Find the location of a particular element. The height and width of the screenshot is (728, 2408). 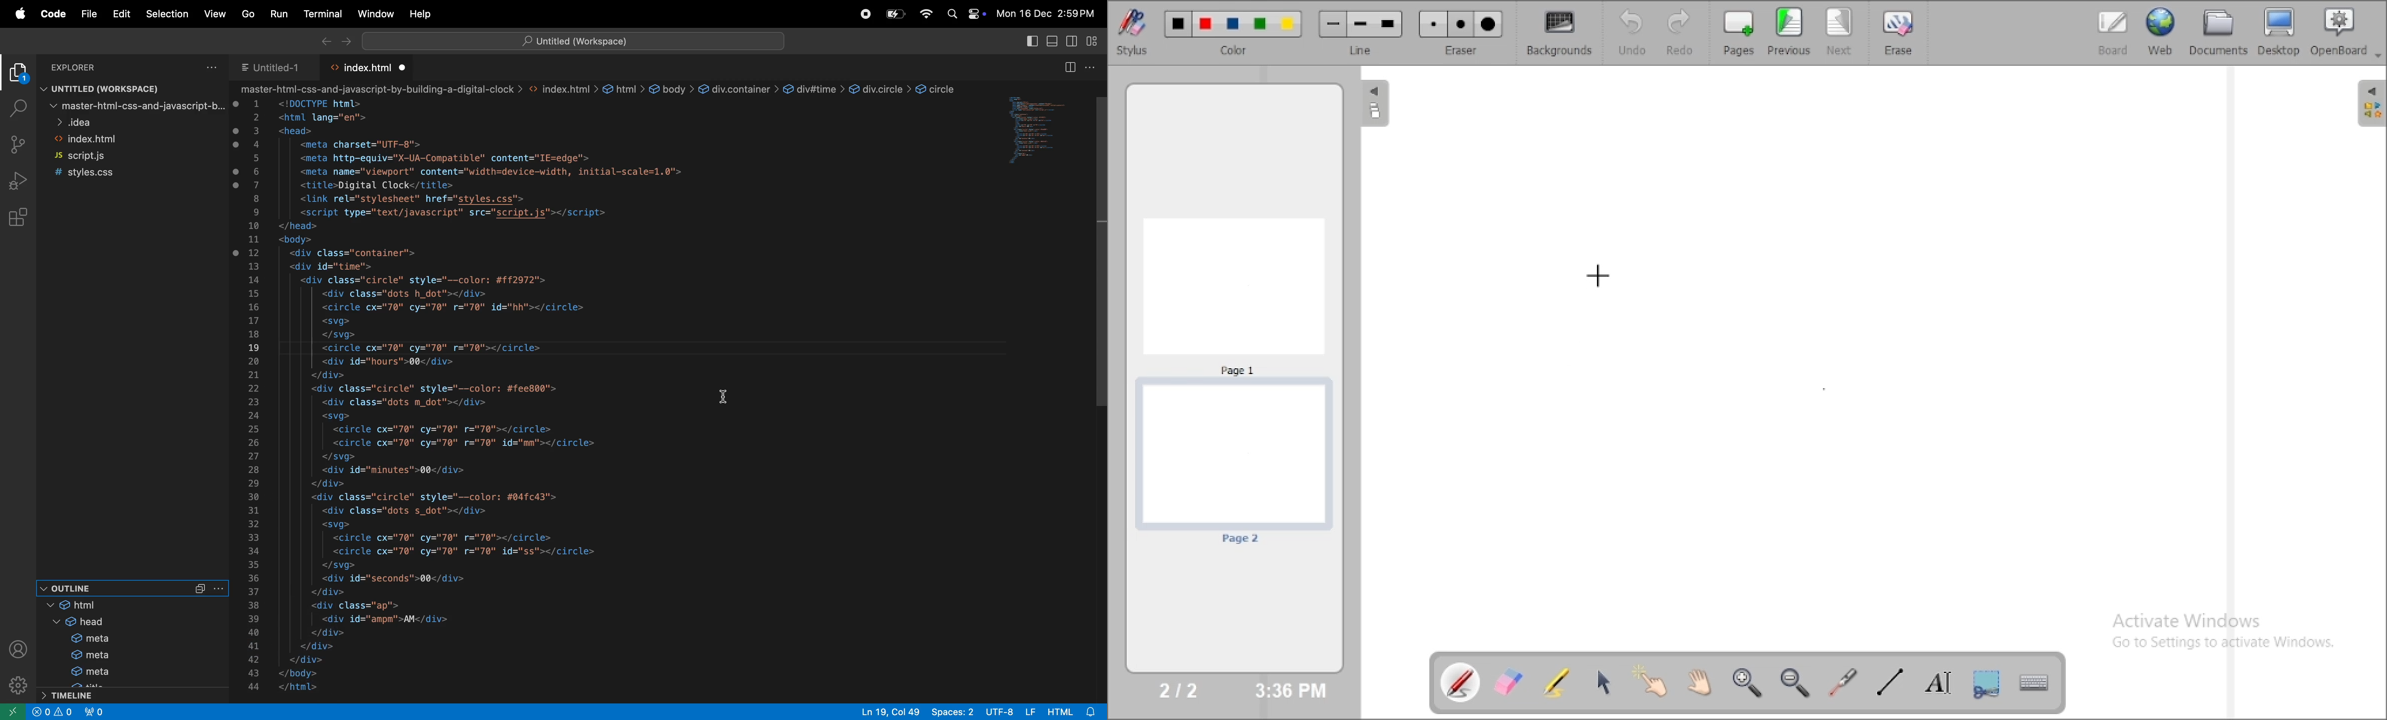

toggle primary side bar is located at coordinates (1033, 41).